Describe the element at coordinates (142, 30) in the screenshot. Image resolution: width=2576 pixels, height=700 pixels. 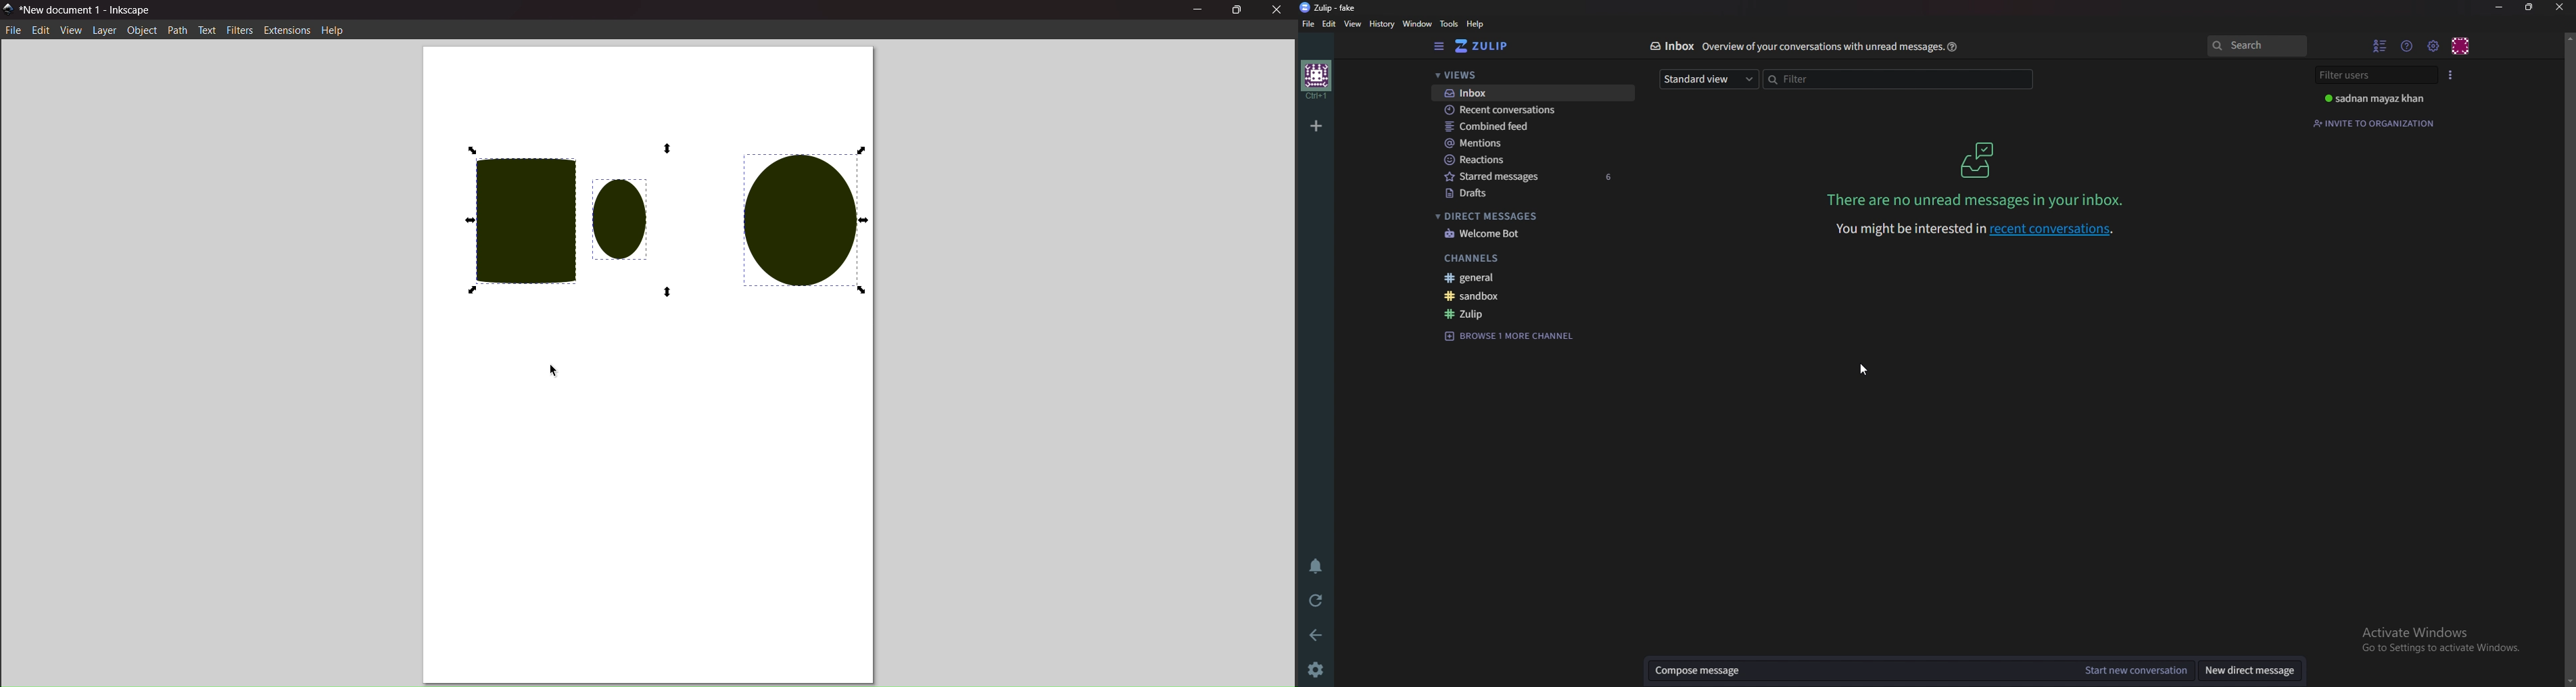
I see `object` at that location.